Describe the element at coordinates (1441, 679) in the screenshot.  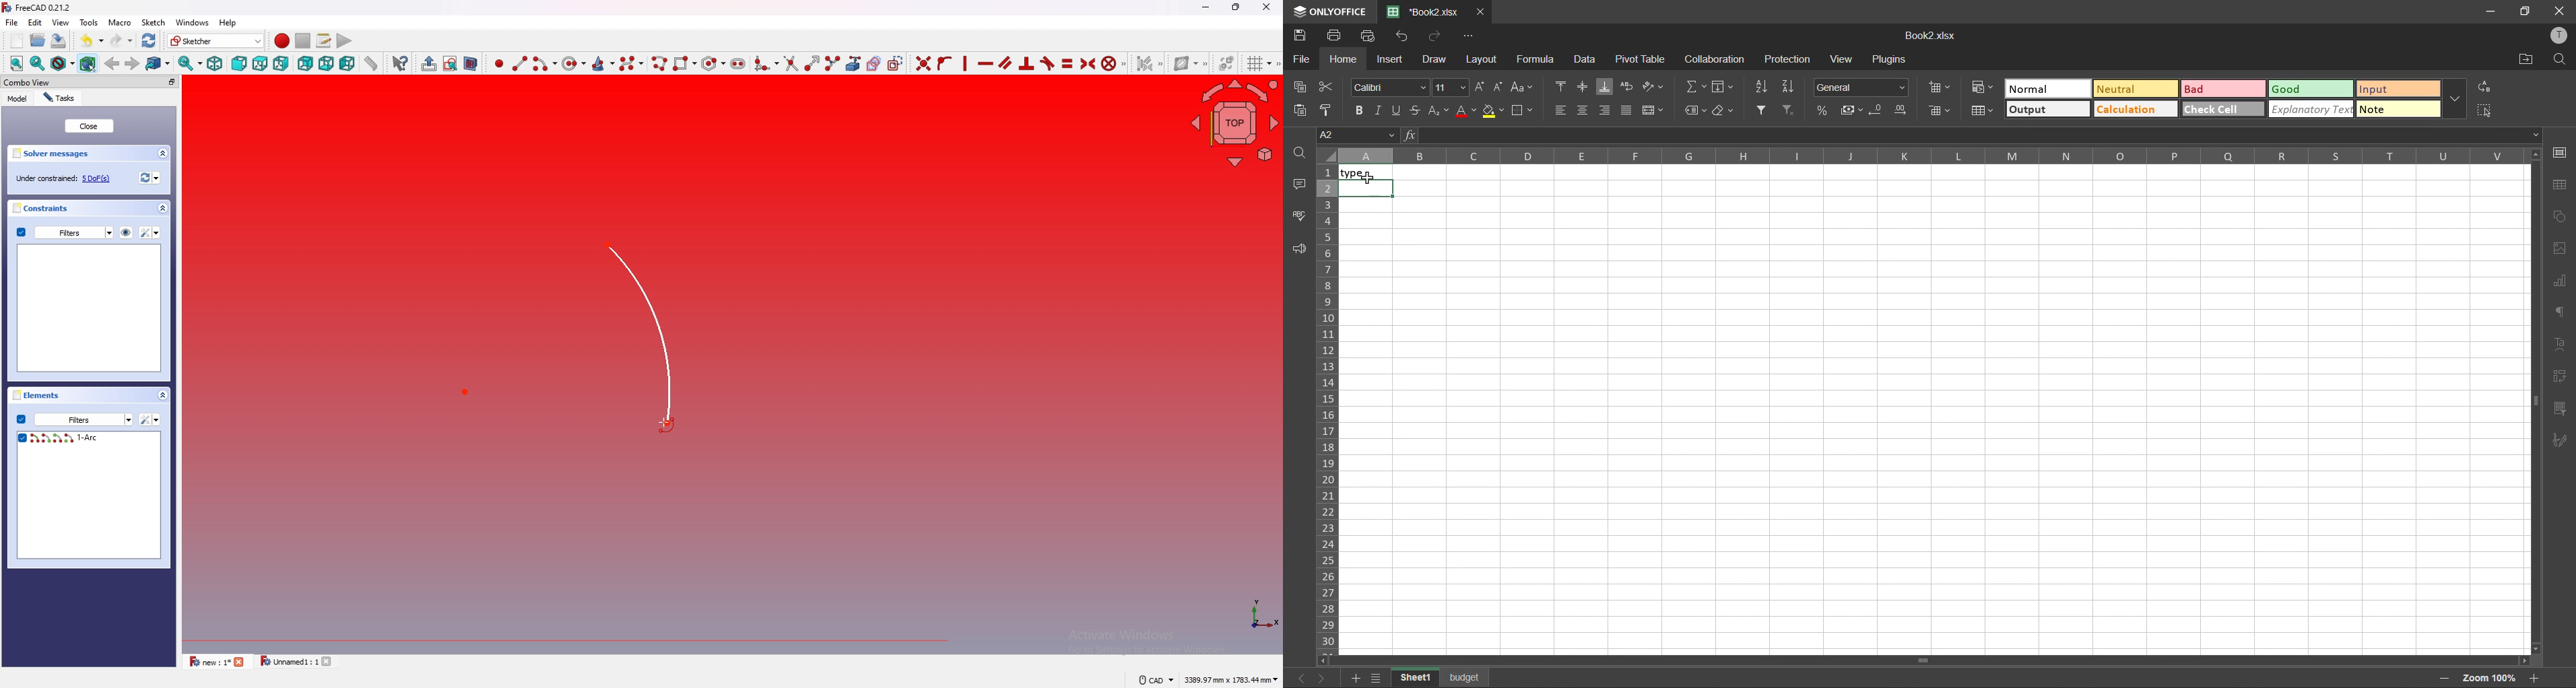
I see `sheet names` at that location.